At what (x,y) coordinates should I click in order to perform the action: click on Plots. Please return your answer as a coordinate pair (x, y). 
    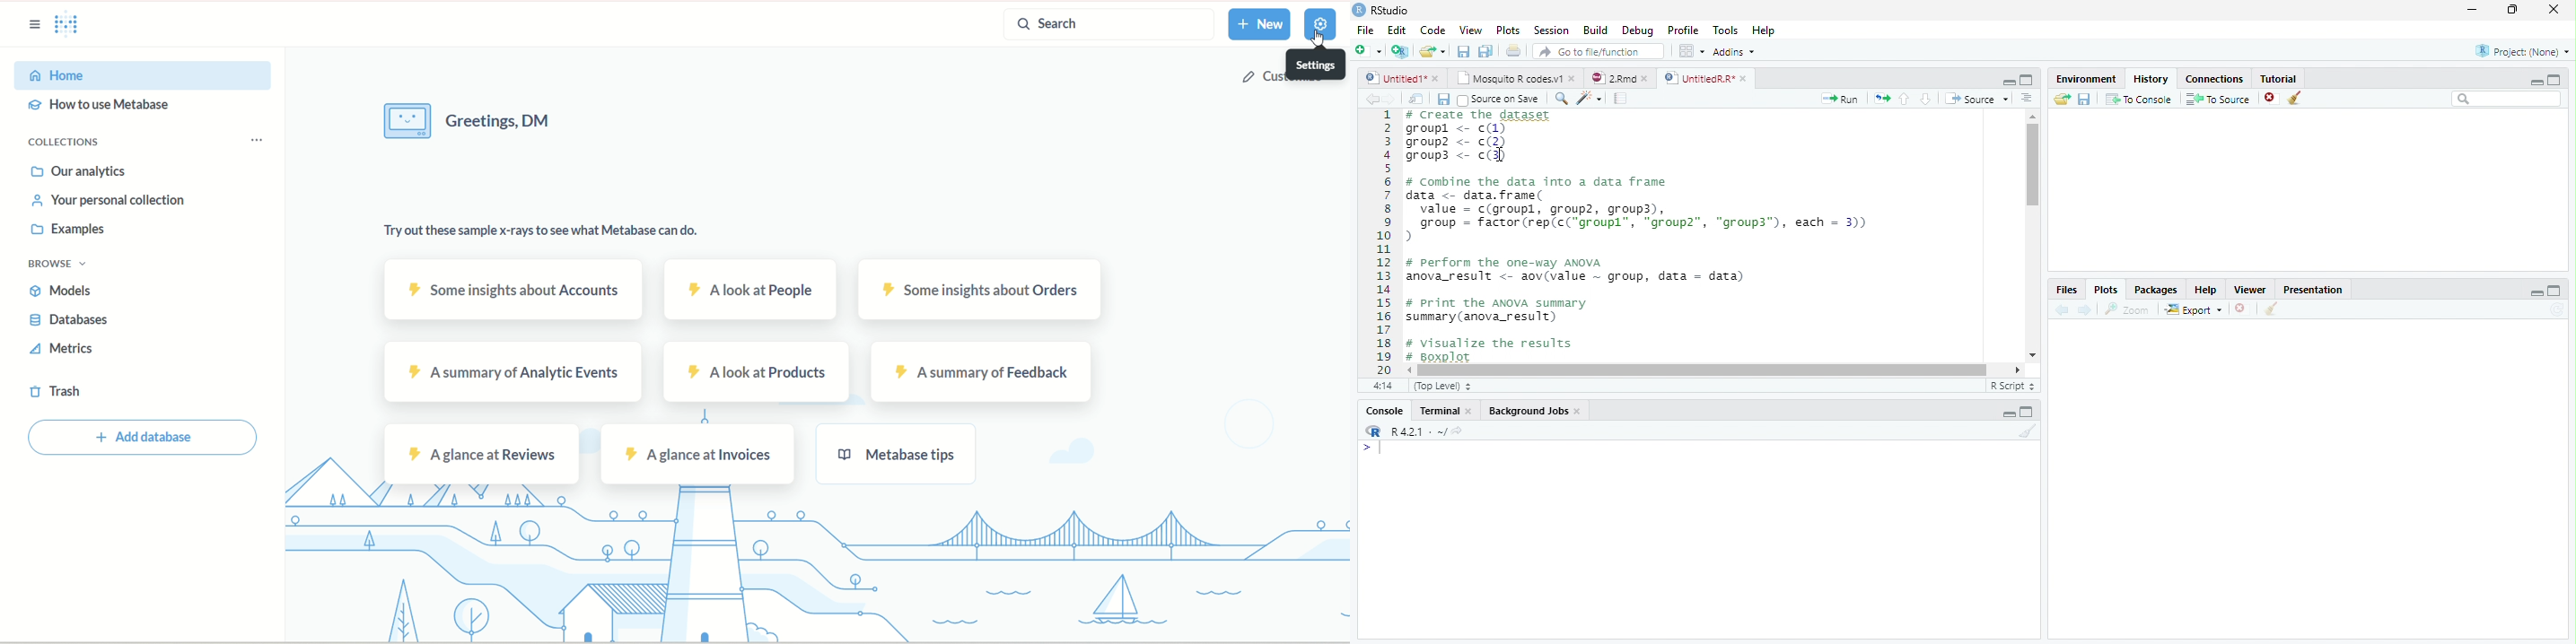
    Looking at the image, I should click on (2105, 290).